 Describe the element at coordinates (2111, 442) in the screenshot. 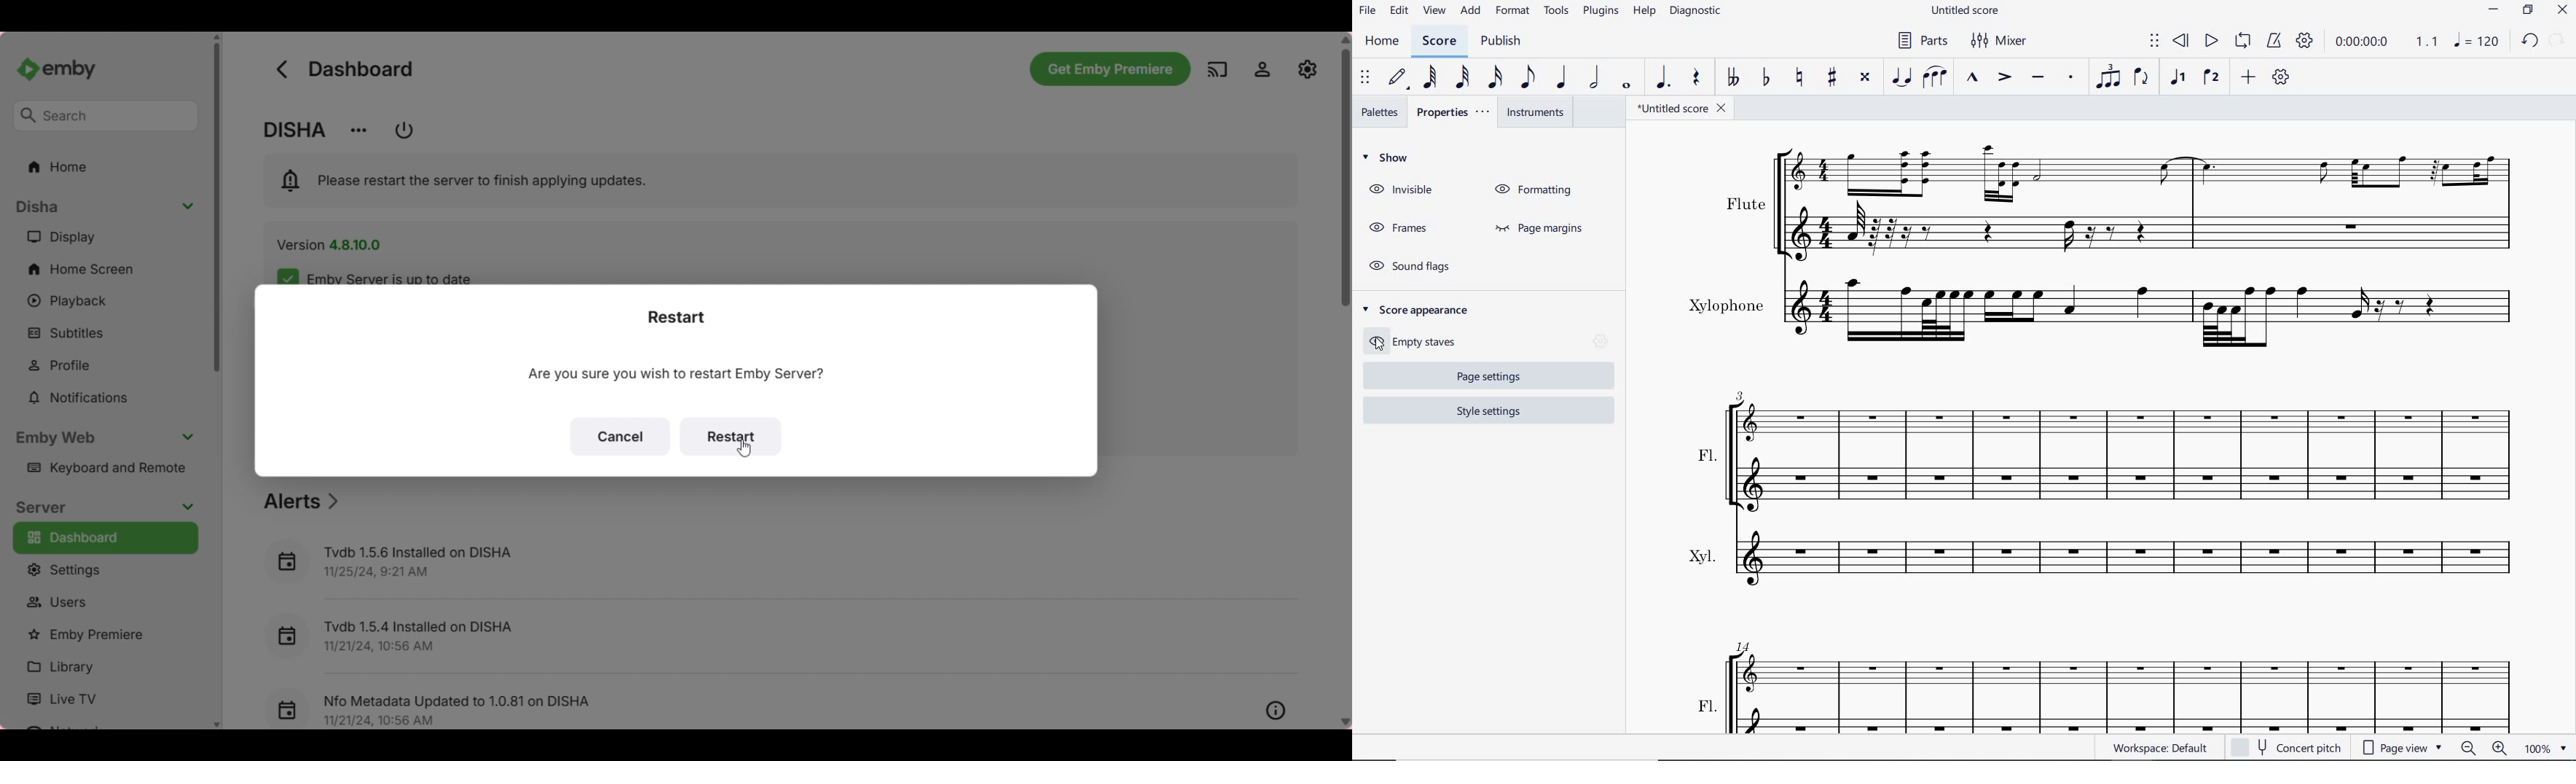

I see `Fl.` at that location.